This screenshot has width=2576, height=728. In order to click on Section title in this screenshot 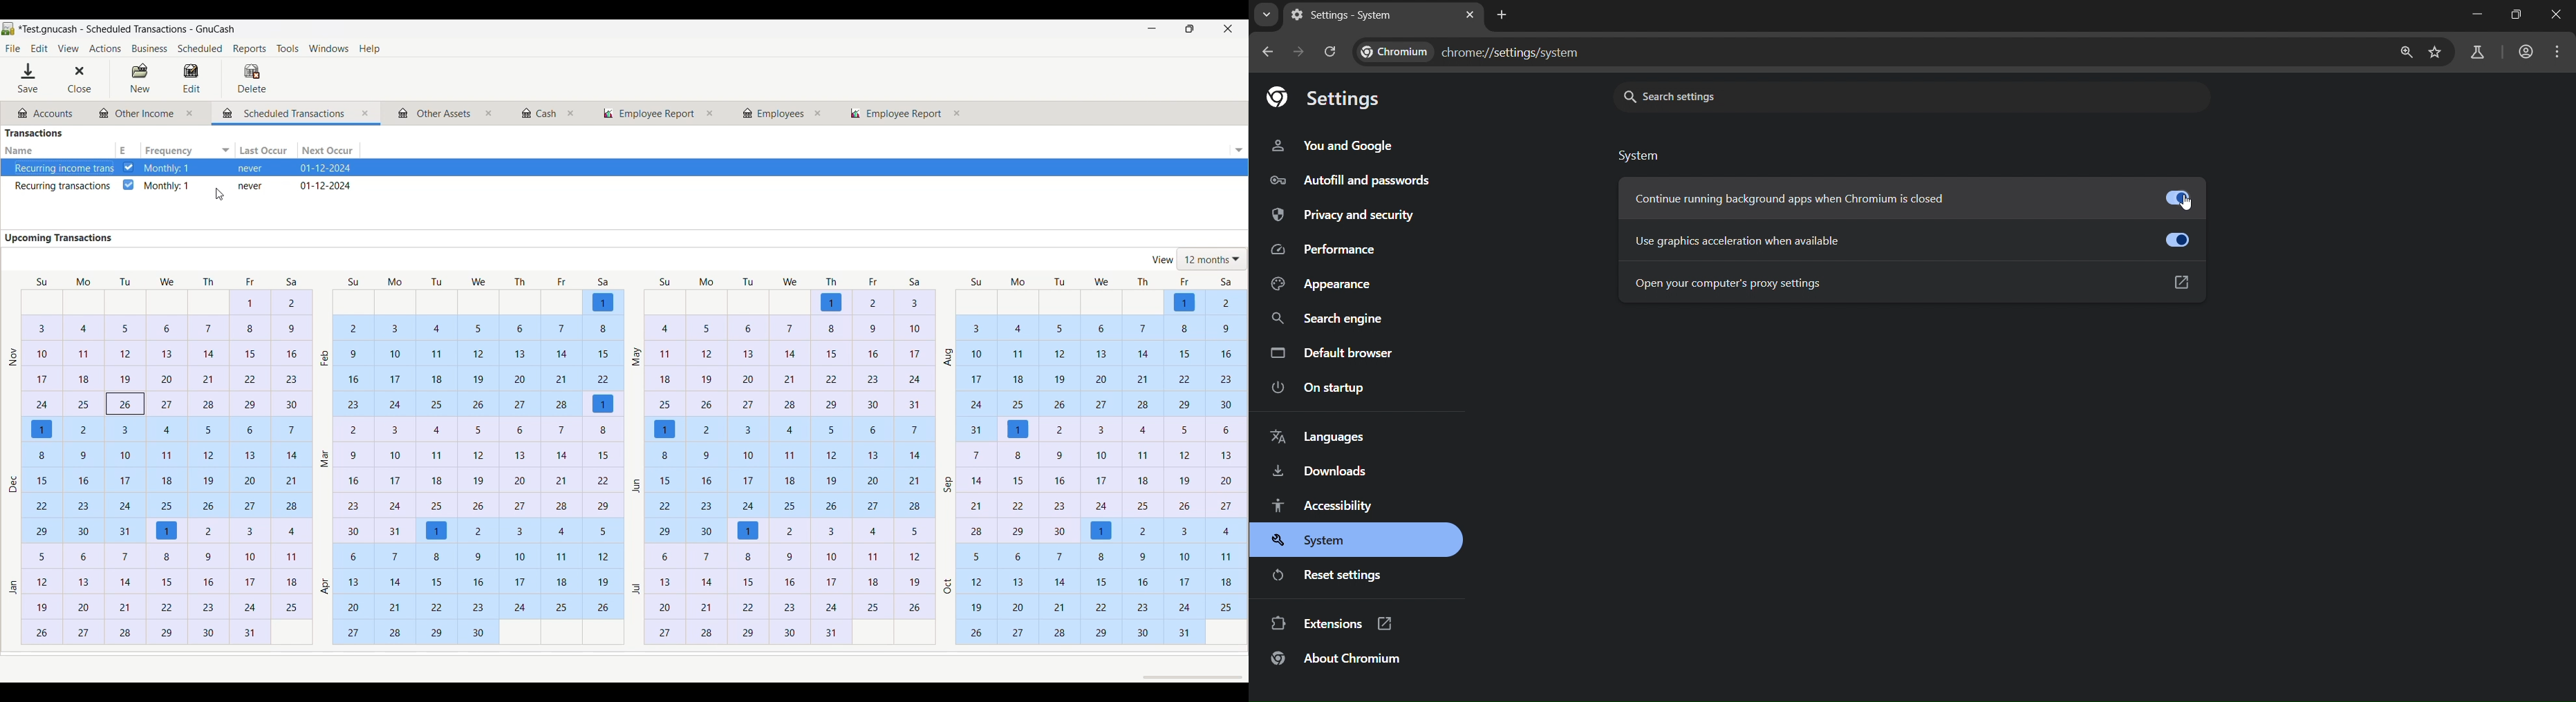, I will do `click(60, 238)`.